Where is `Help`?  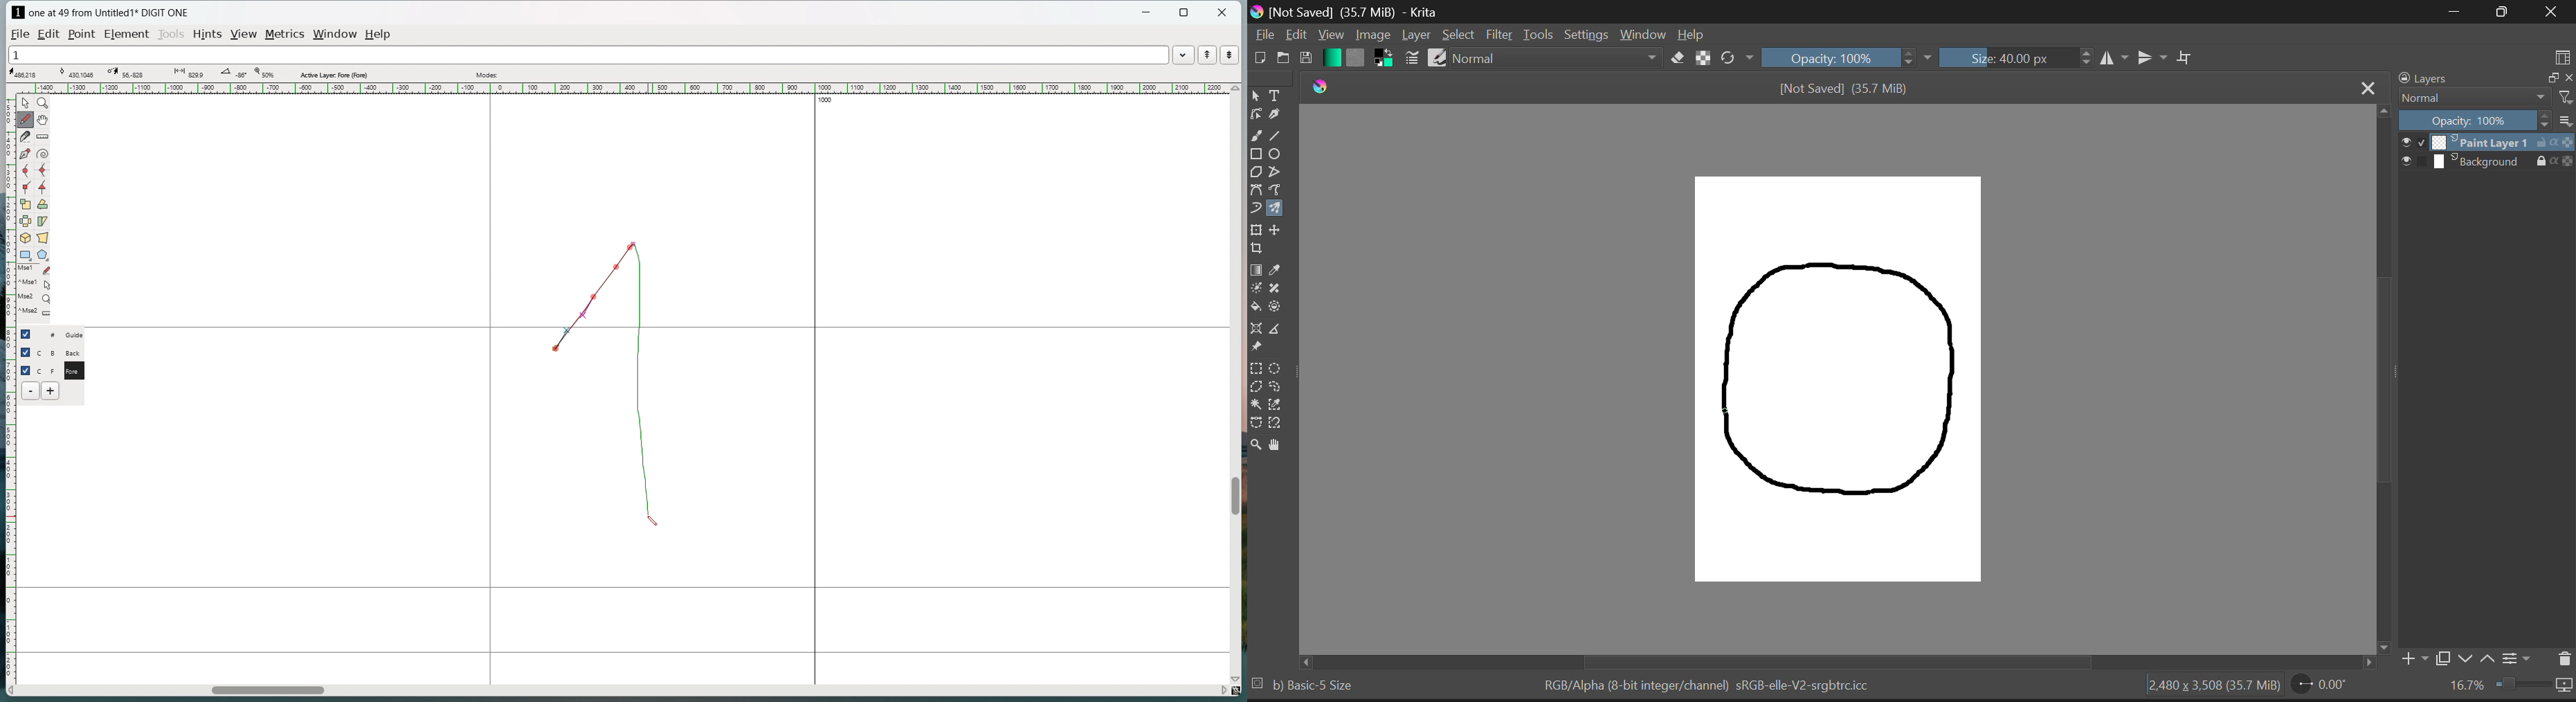
Help is located at coordinates (1691, 36).